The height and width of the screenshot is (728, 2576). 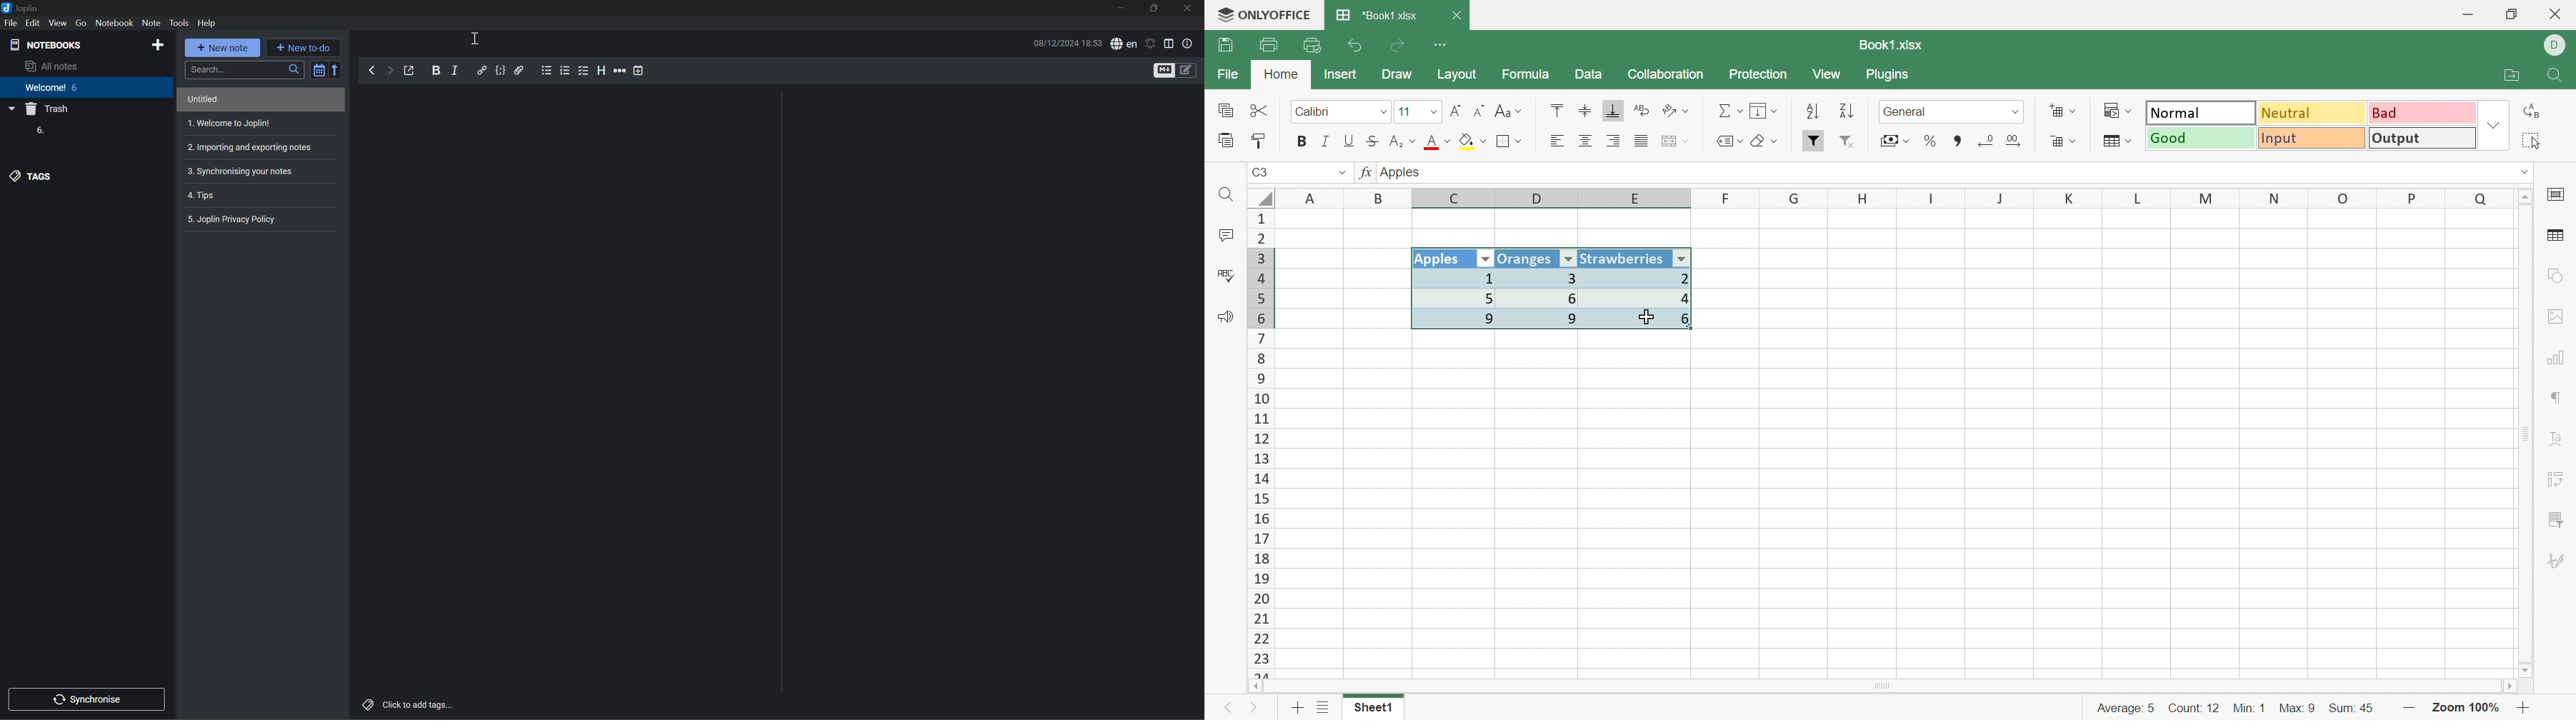 I want to click on Justified, so click(x=1640, y=141).